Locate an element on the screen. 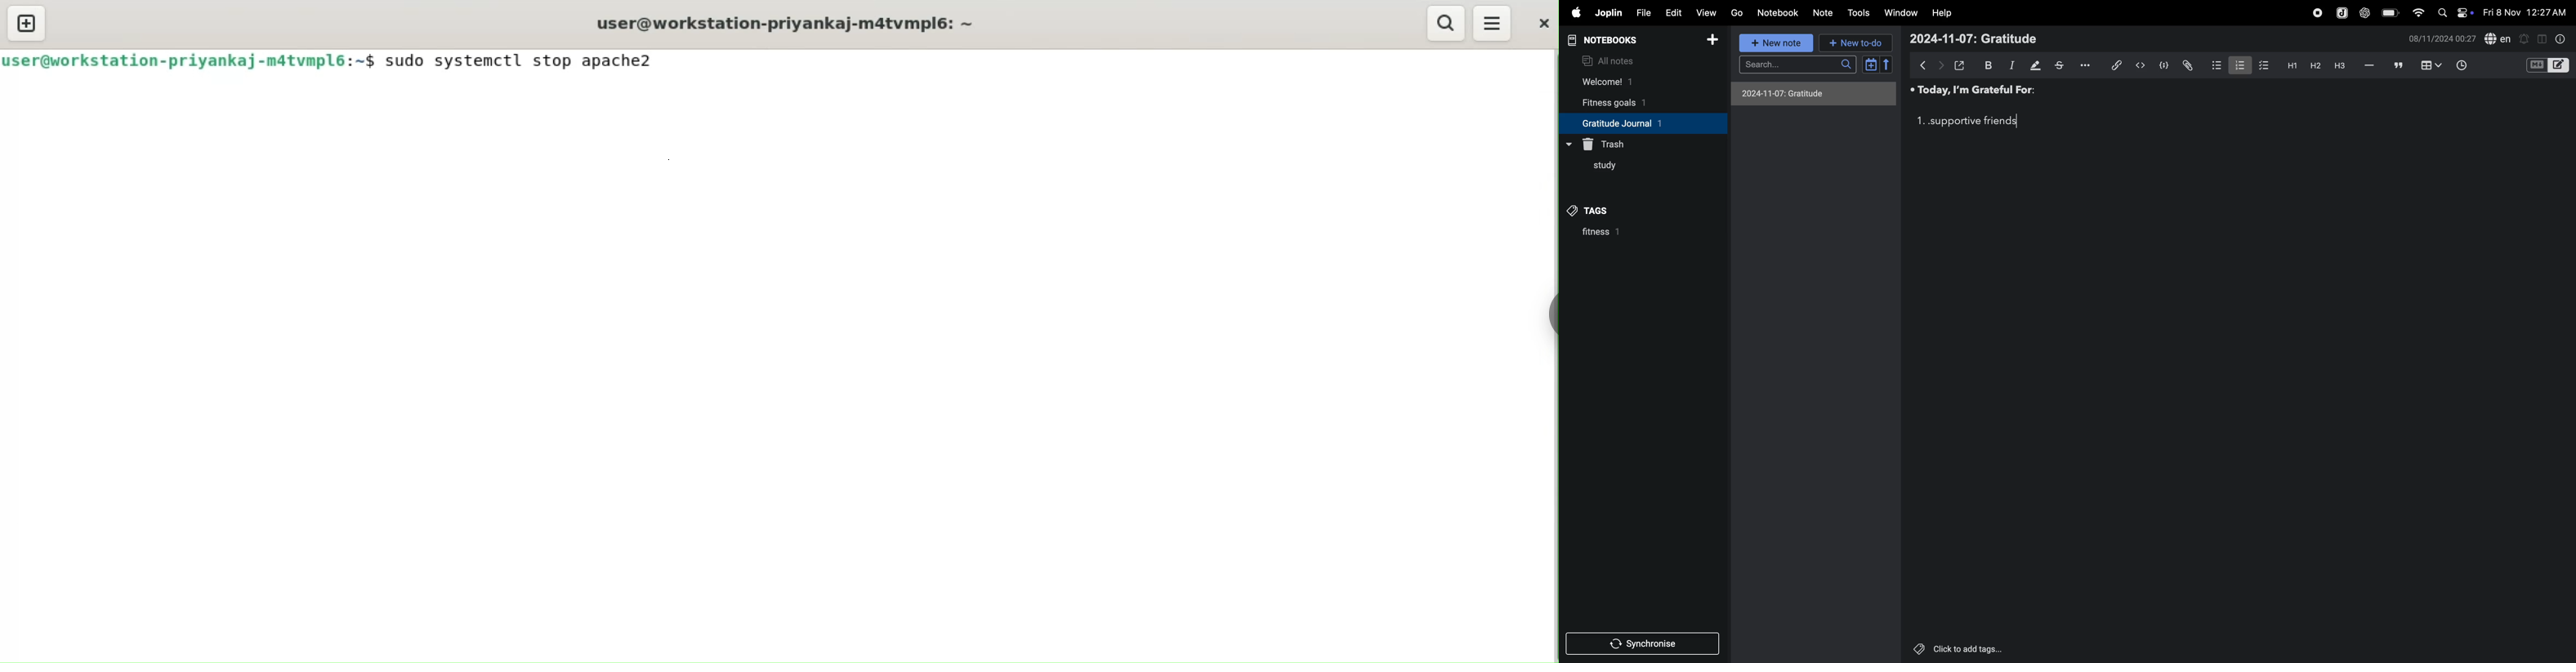 This screenshot has width=2576, height=672. click to add tags is located at coordinates (1954, 647).